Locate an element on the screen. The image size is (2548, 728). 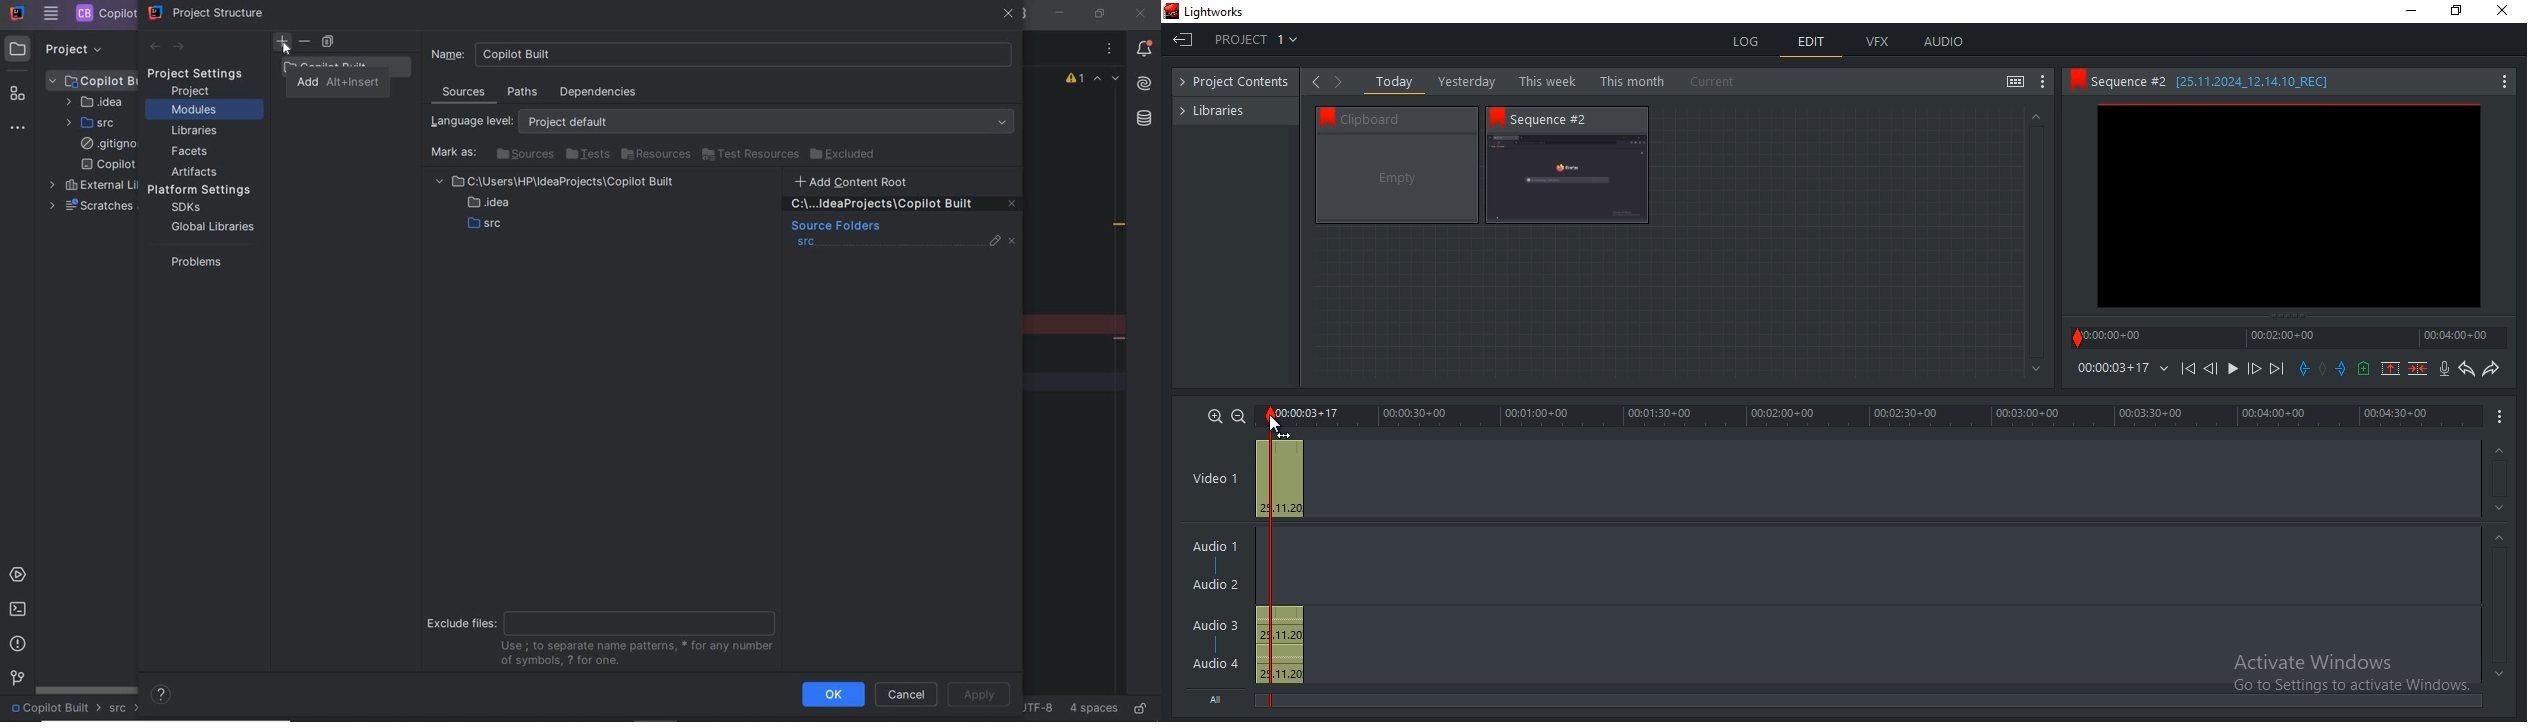
Audio 2 is located at coordinates (1215, 585).